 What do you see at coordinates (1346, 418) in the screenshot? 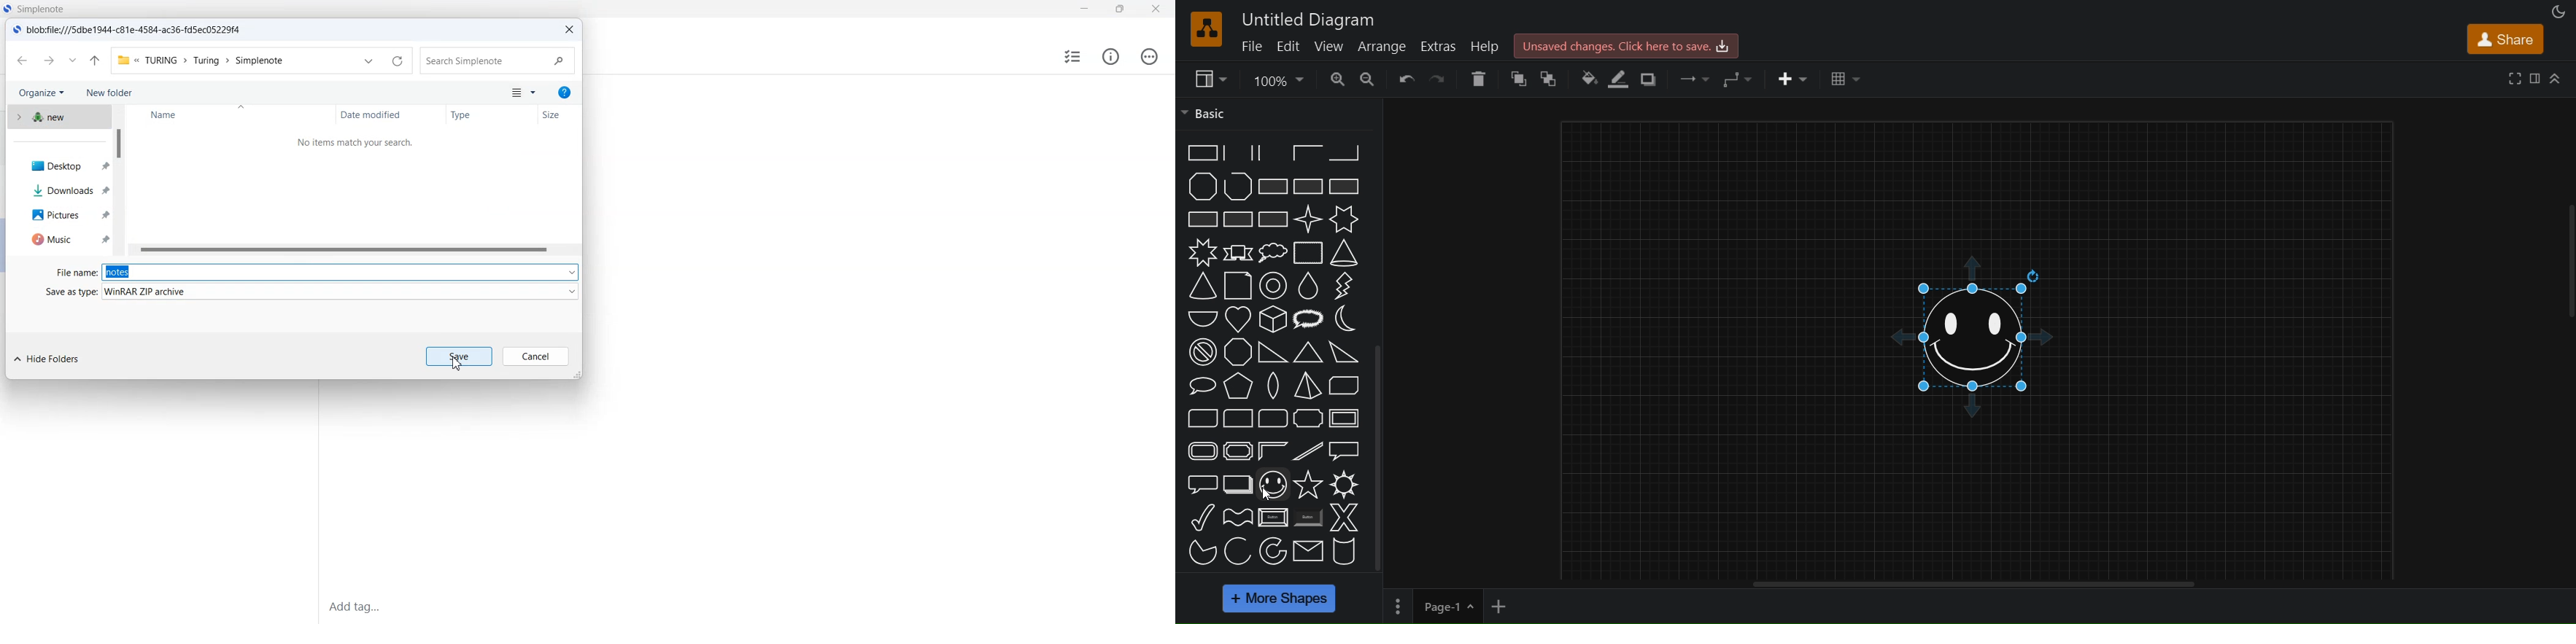
I see `frame` at bounding box center [1346, 418].